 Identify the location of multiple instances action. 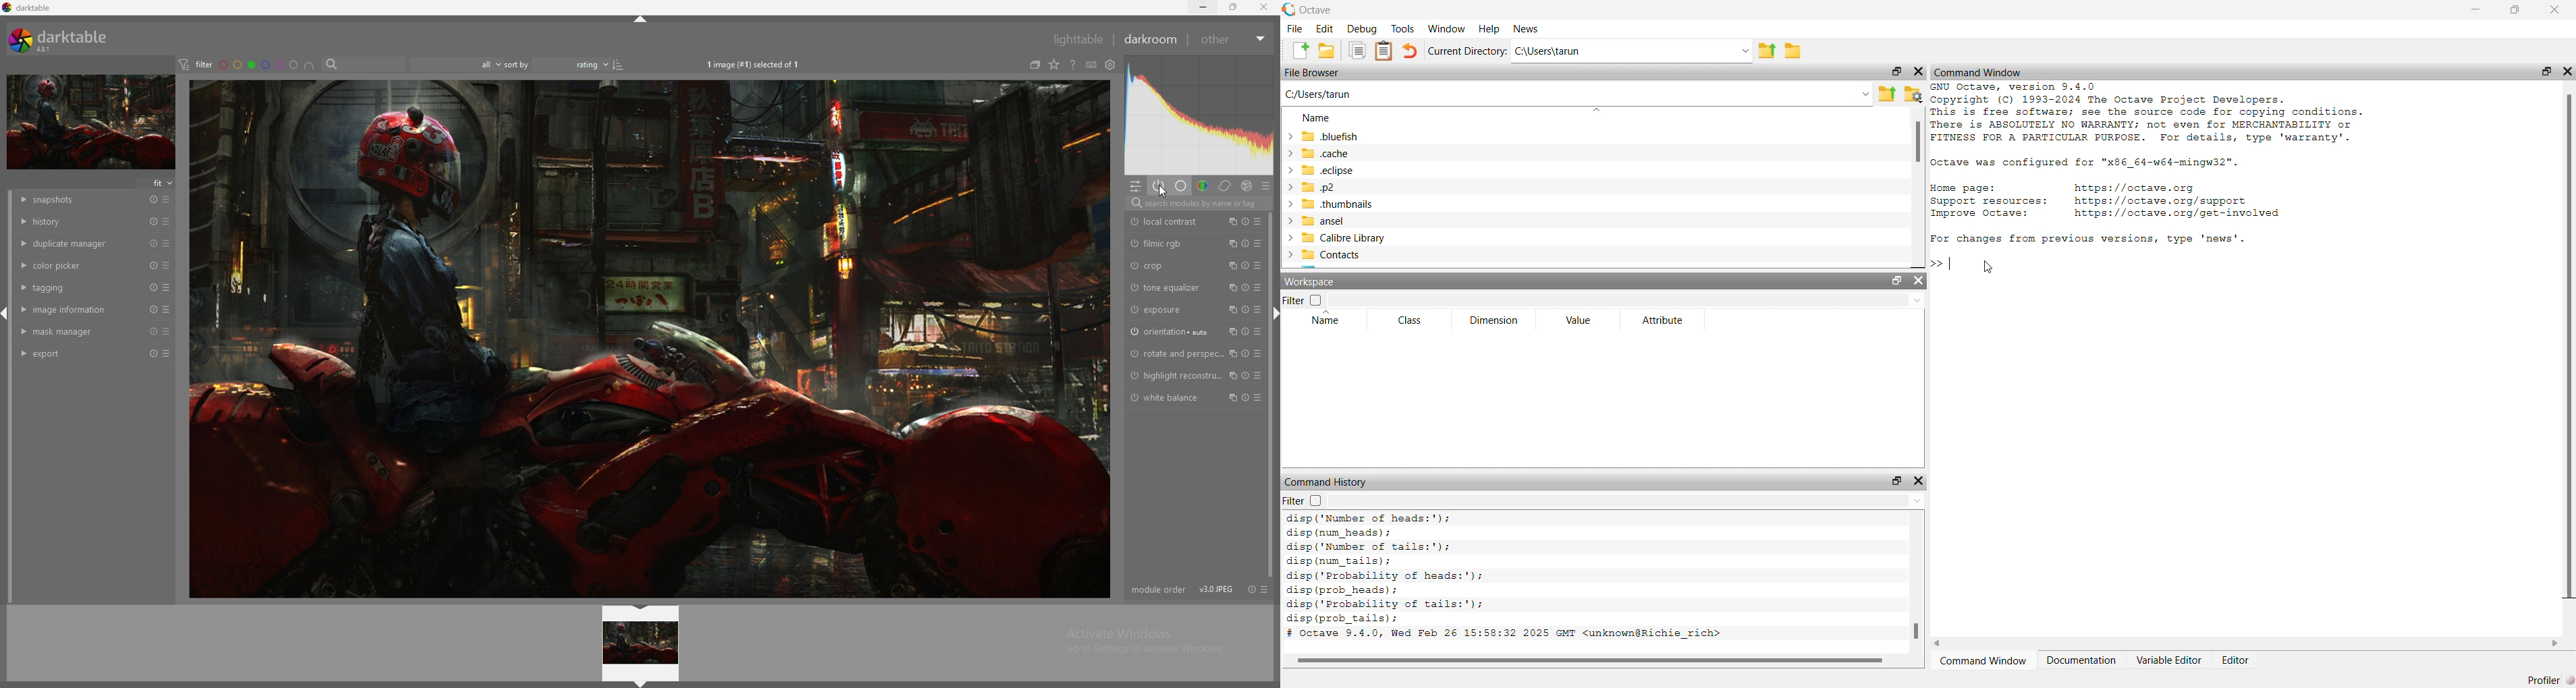
(1229, 398).